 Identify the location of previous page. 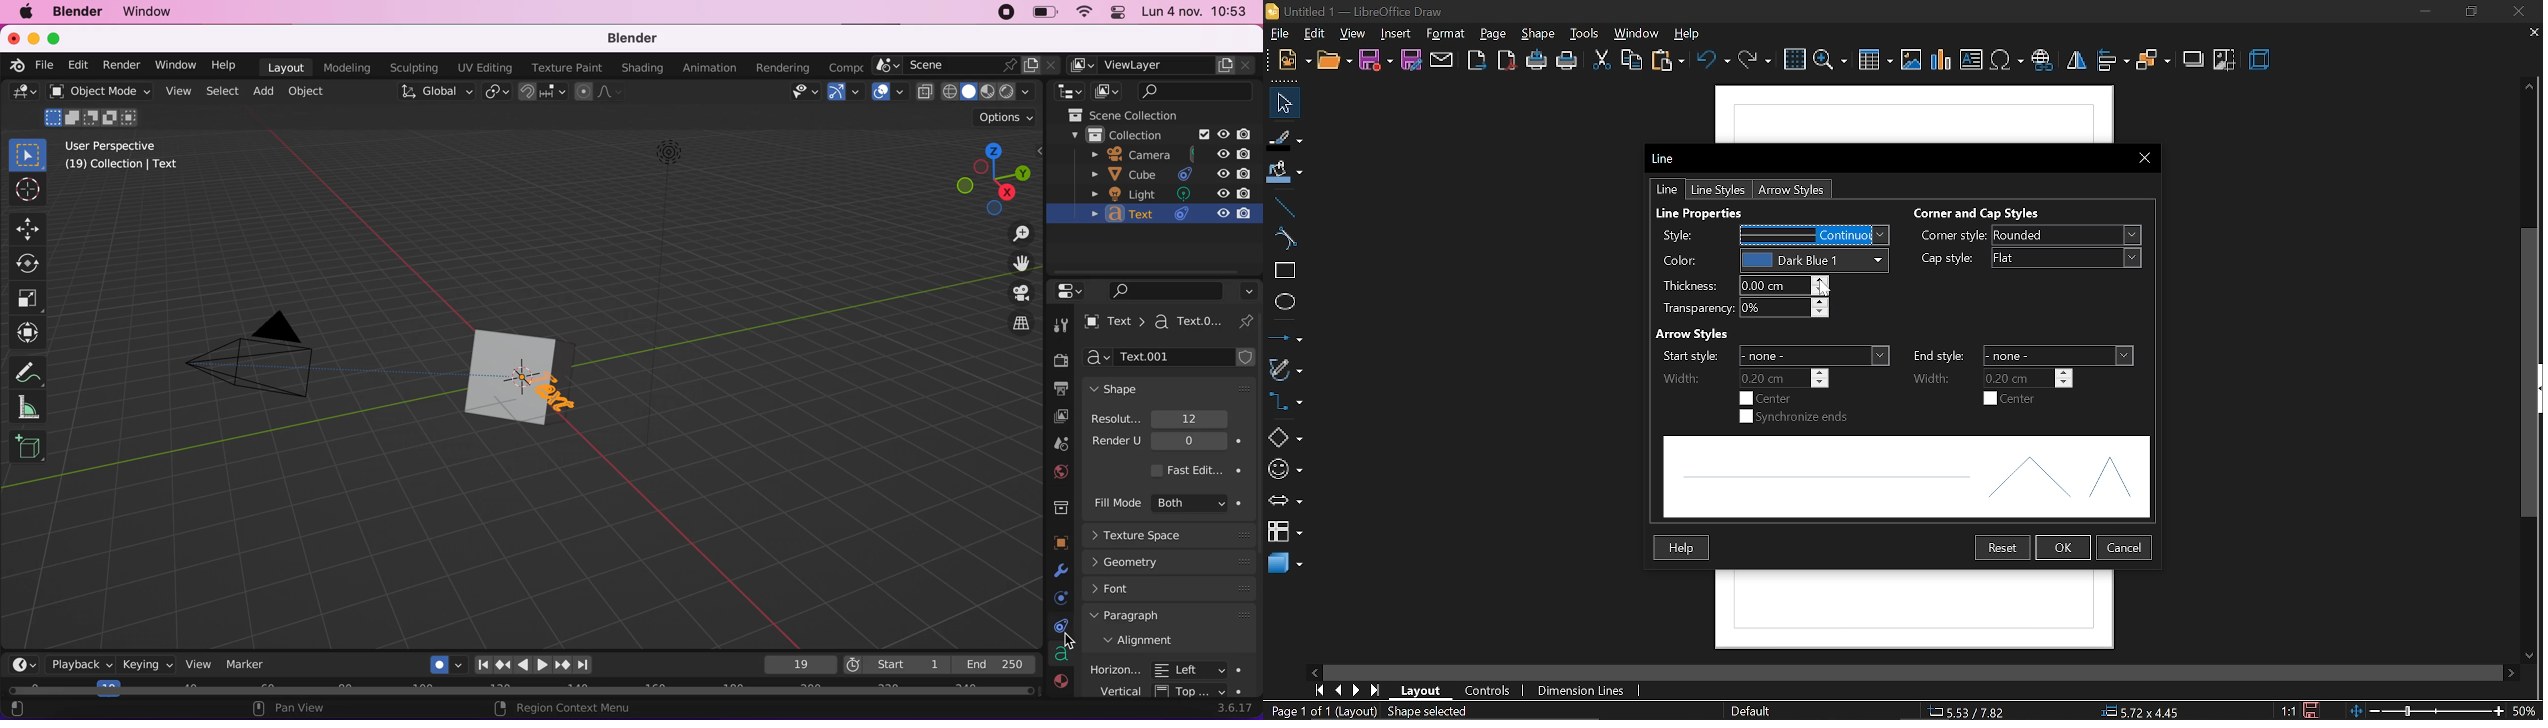
(1338, 690).